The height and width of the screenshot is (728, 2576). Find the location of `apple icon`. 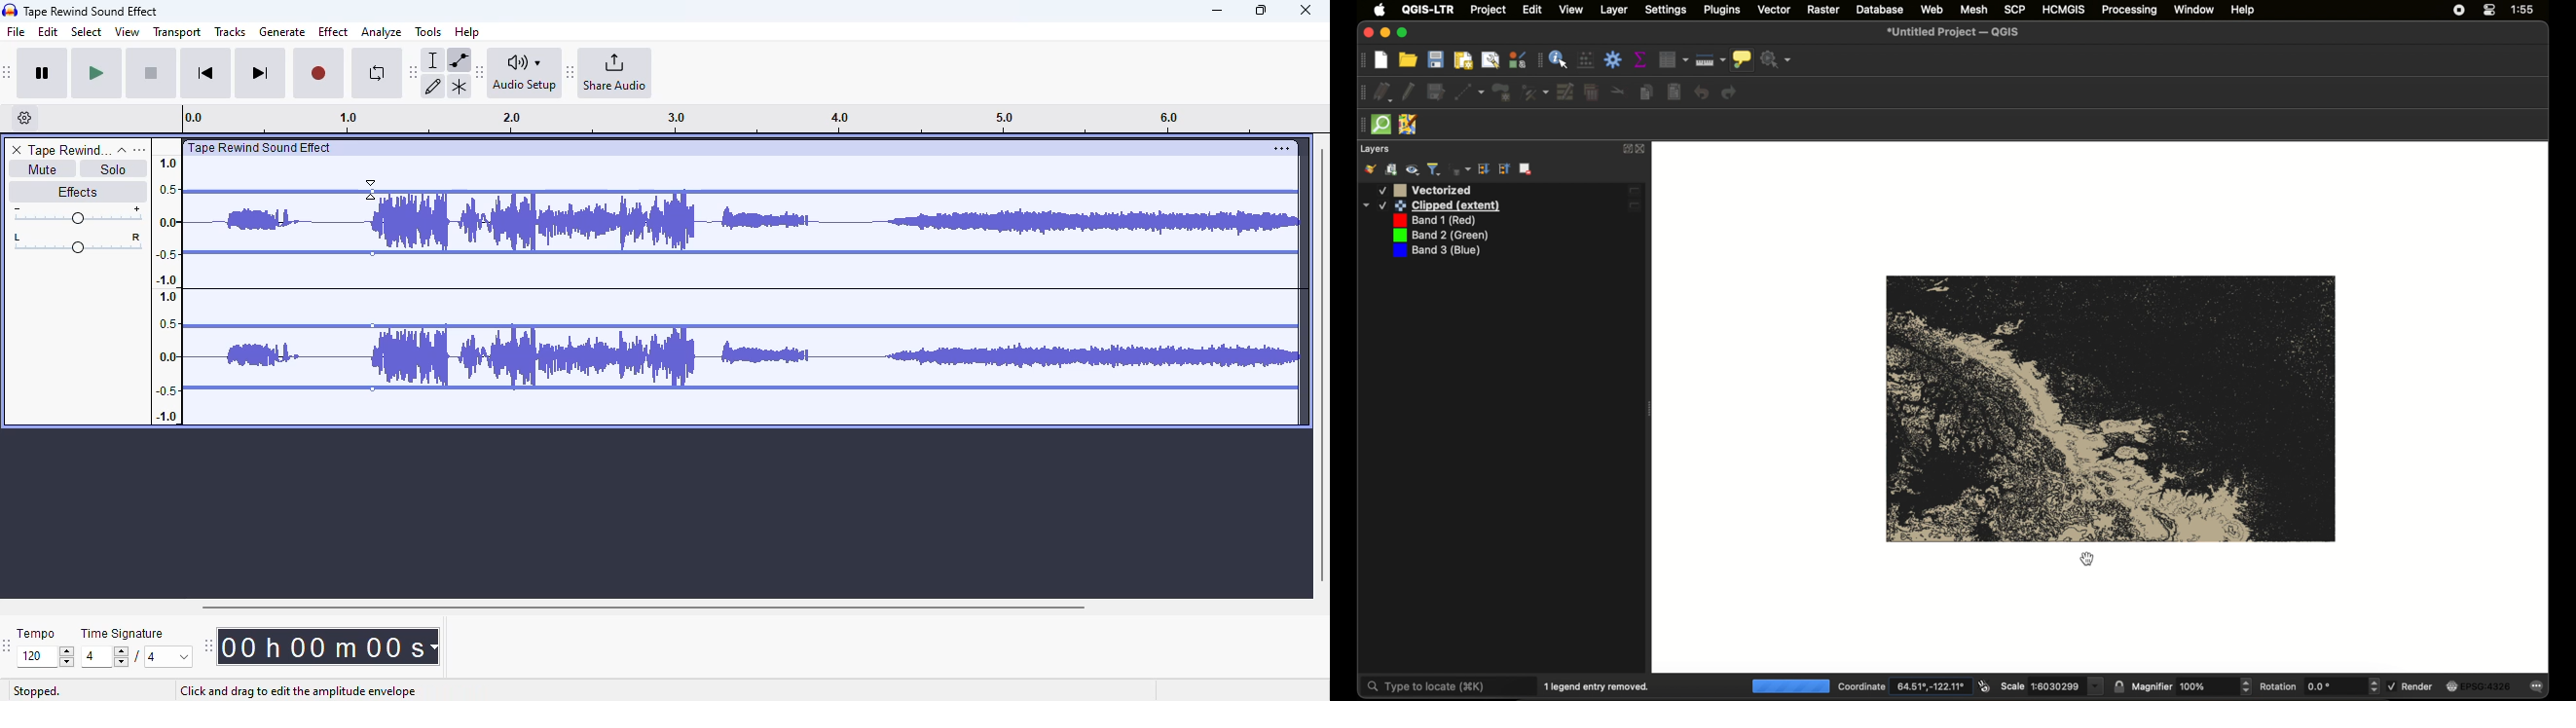

apple icon is located at coordinates (1380, 10).